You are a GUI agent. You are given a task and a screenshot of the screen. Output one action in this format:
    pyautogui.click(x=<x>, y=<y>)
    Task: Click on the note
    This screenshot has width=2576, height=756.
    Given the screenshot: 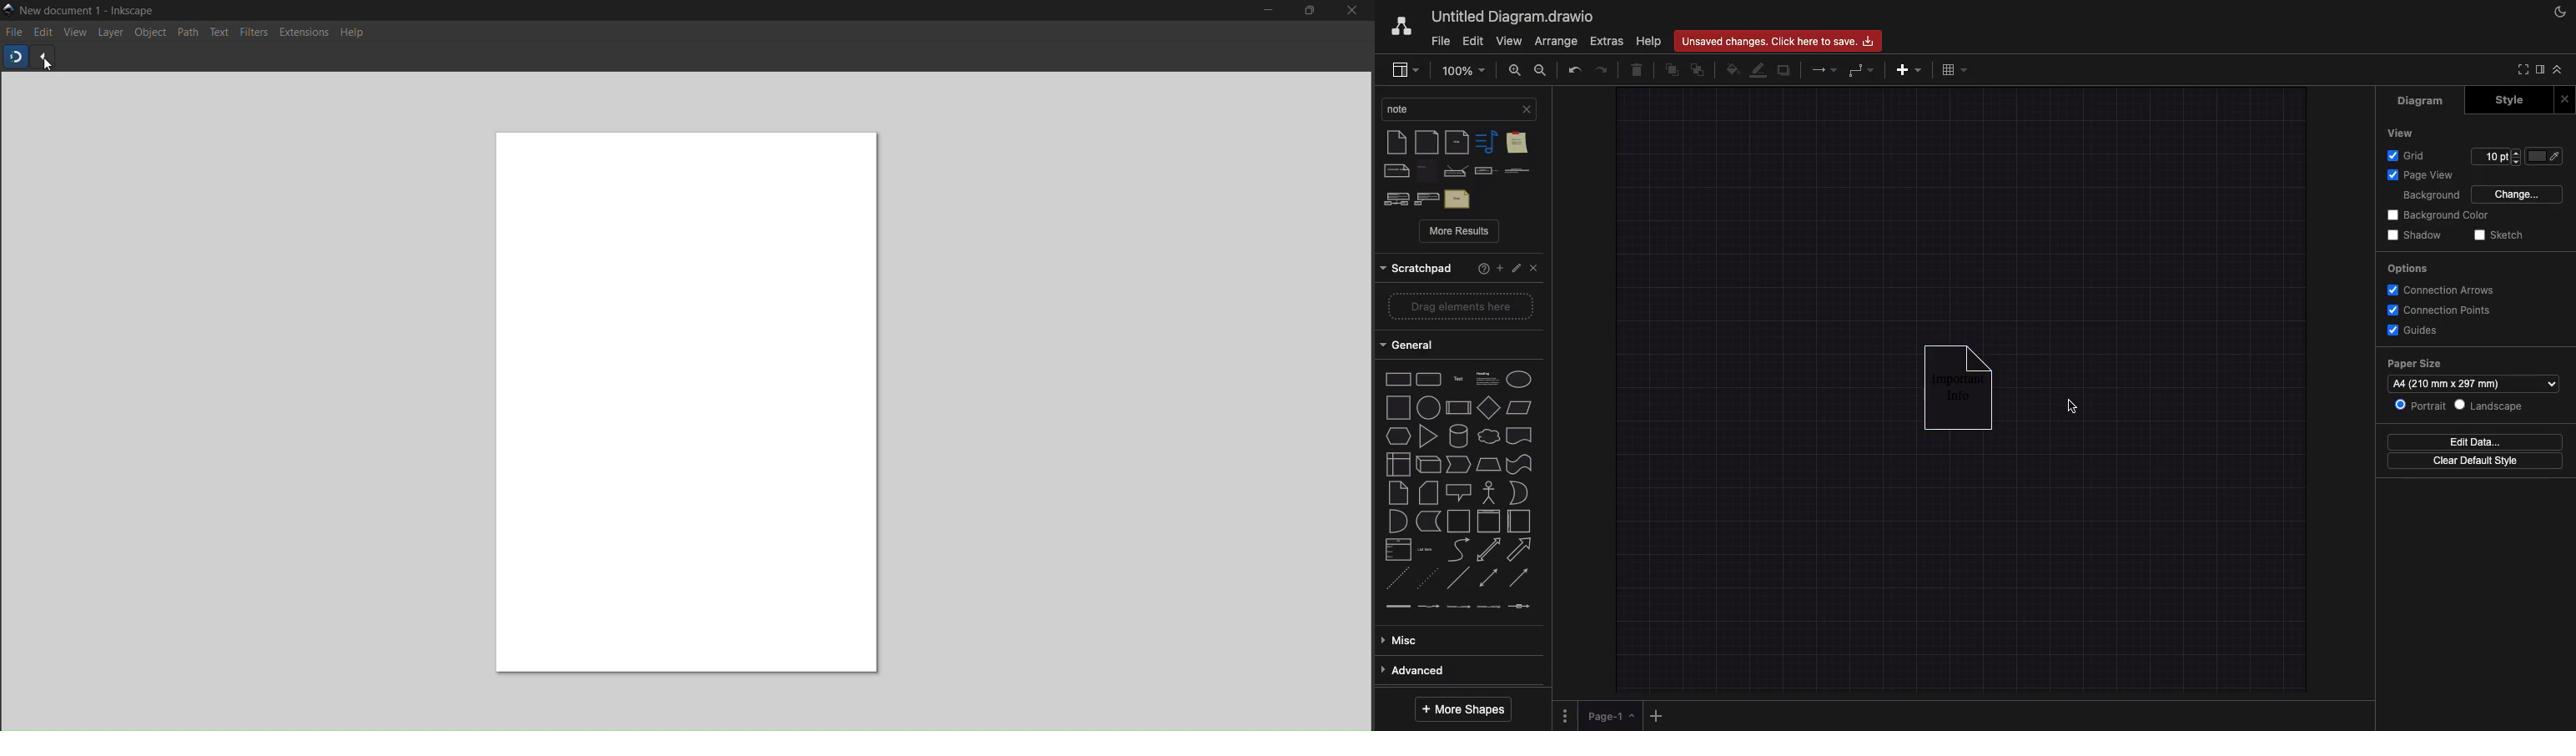 What is the action you would take?
    pyautogui.click(x=1428, y=171)
    